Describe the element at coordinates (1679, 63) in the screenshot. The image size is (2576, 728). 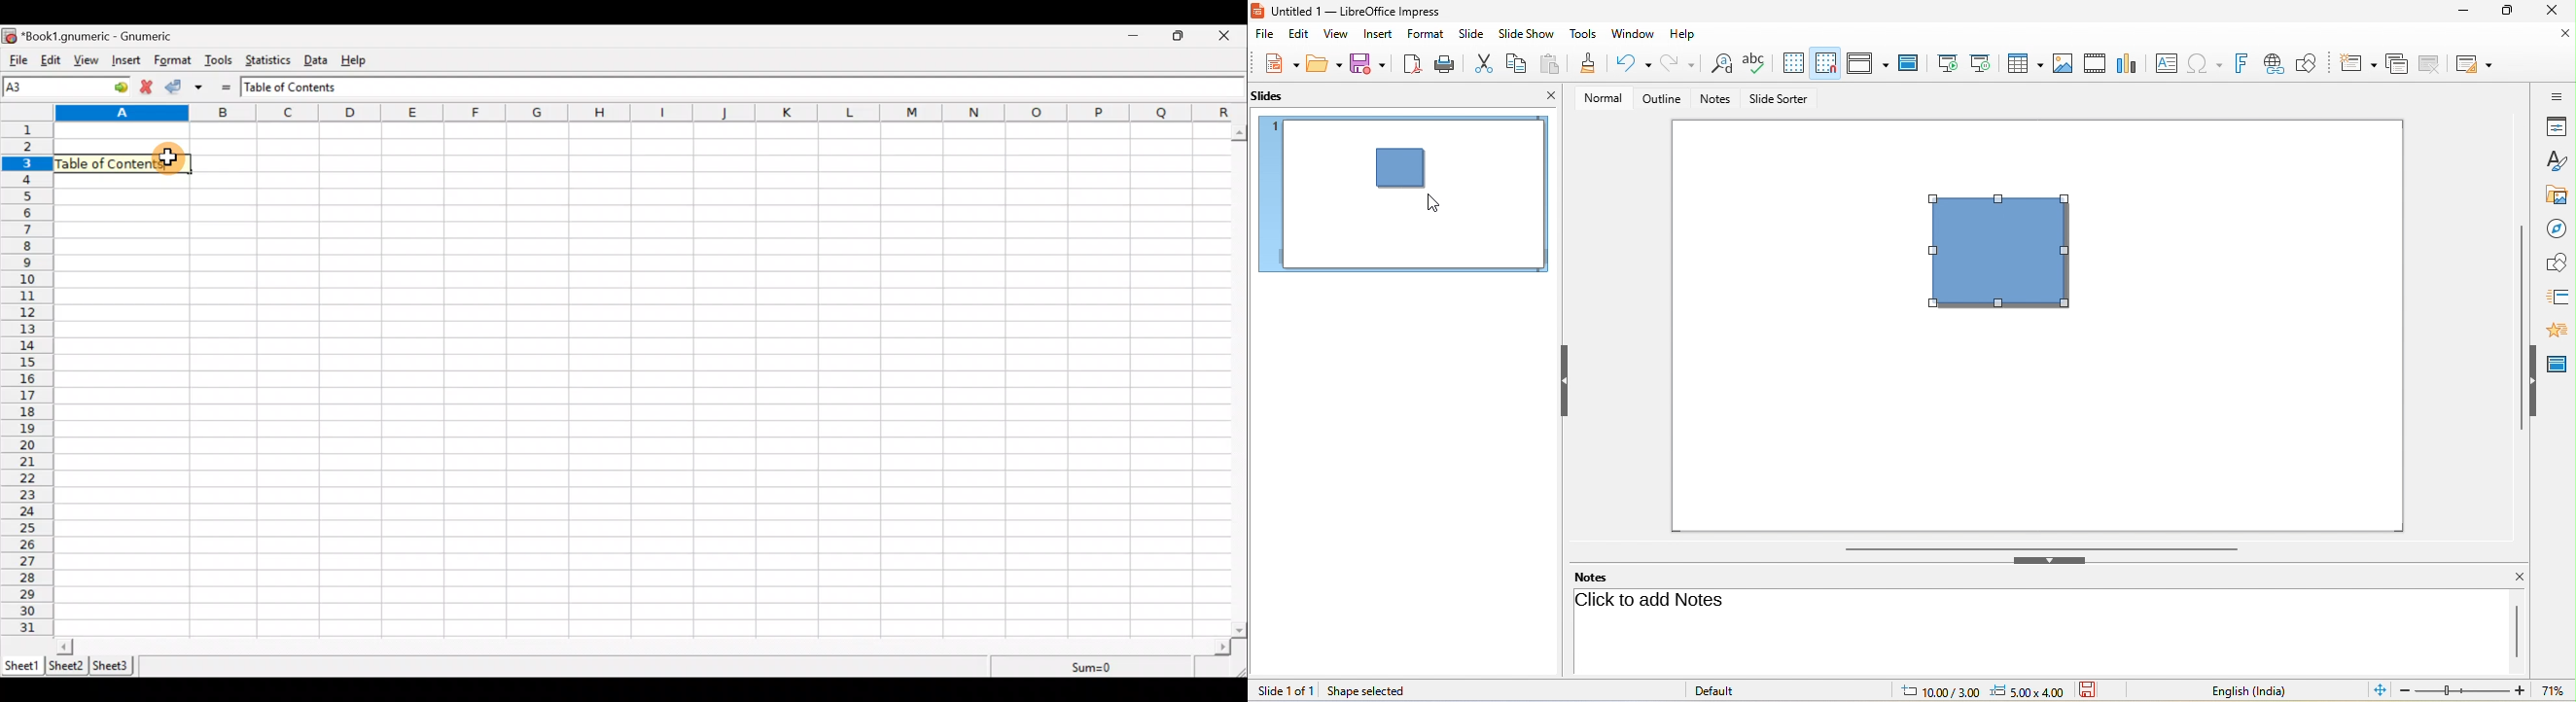
I see `redo` at that location.